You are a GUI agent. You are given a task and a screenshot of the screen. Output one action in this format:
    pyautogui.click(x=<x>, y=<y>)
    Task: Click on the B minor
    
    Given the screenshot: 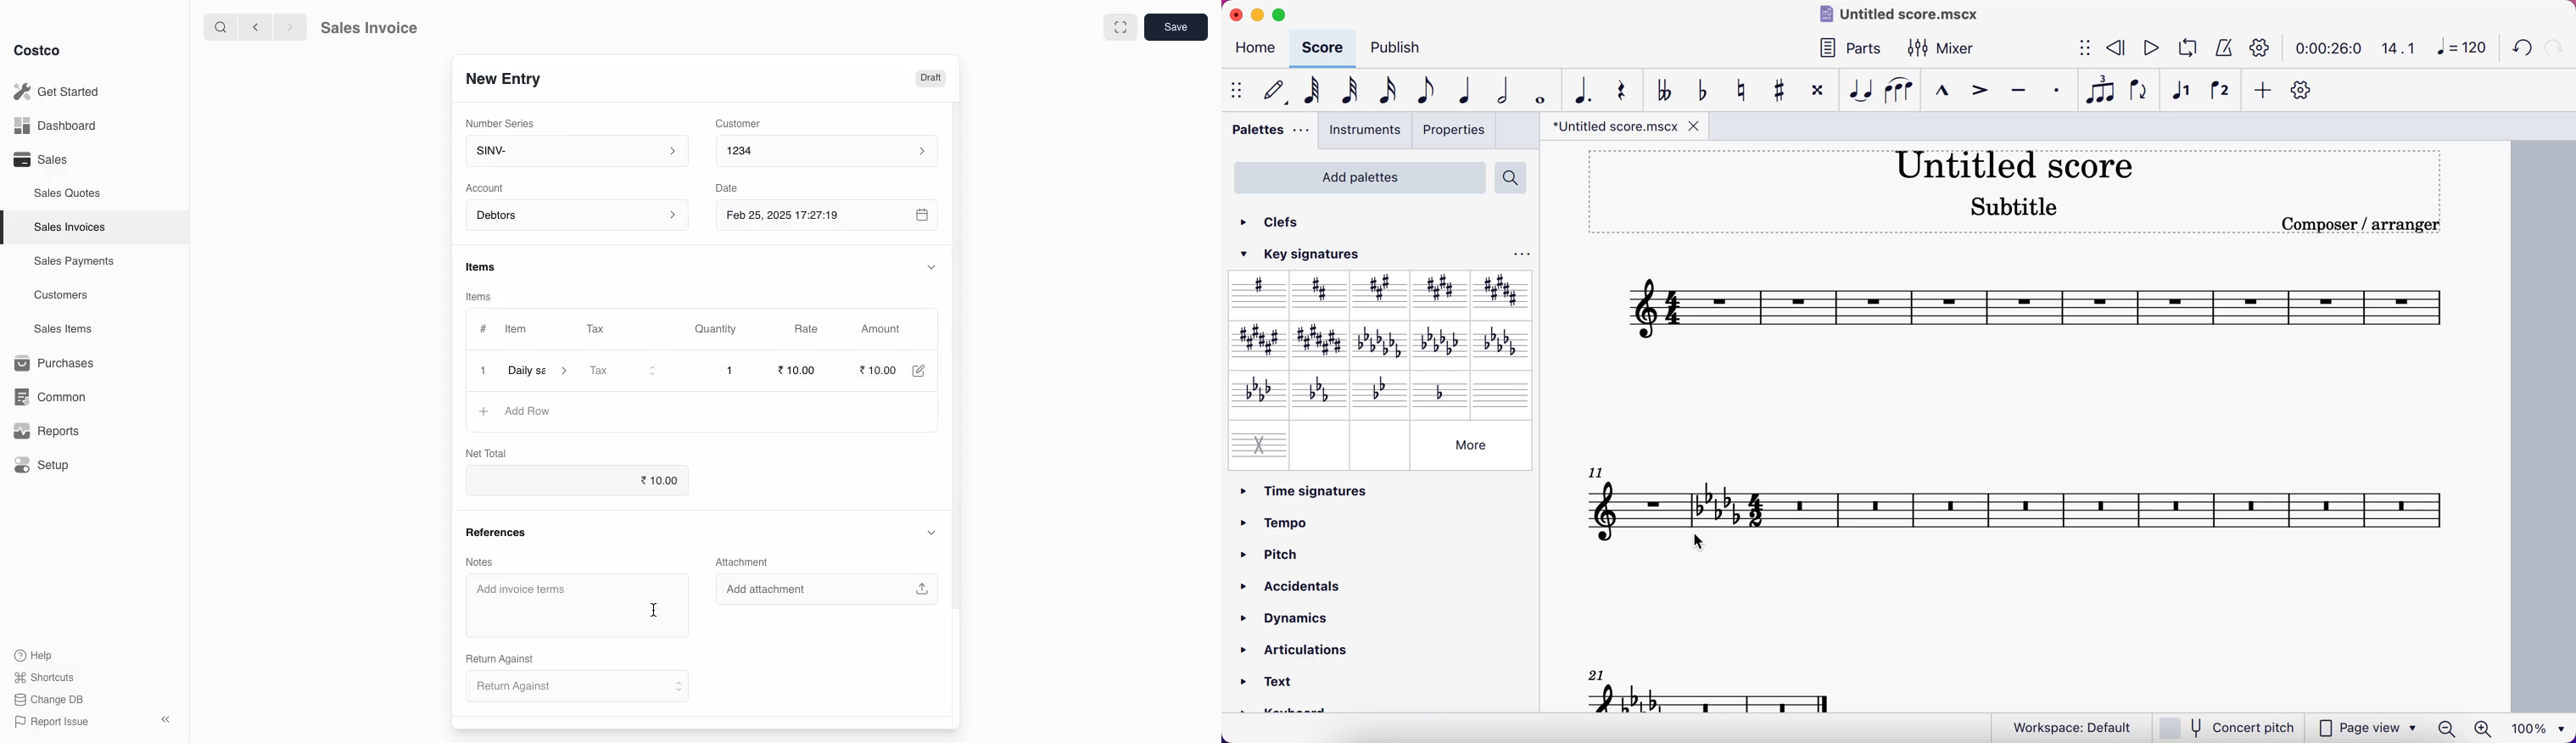 What is the action you would take?
    pyautogui.click(x=1501, y=344)
    